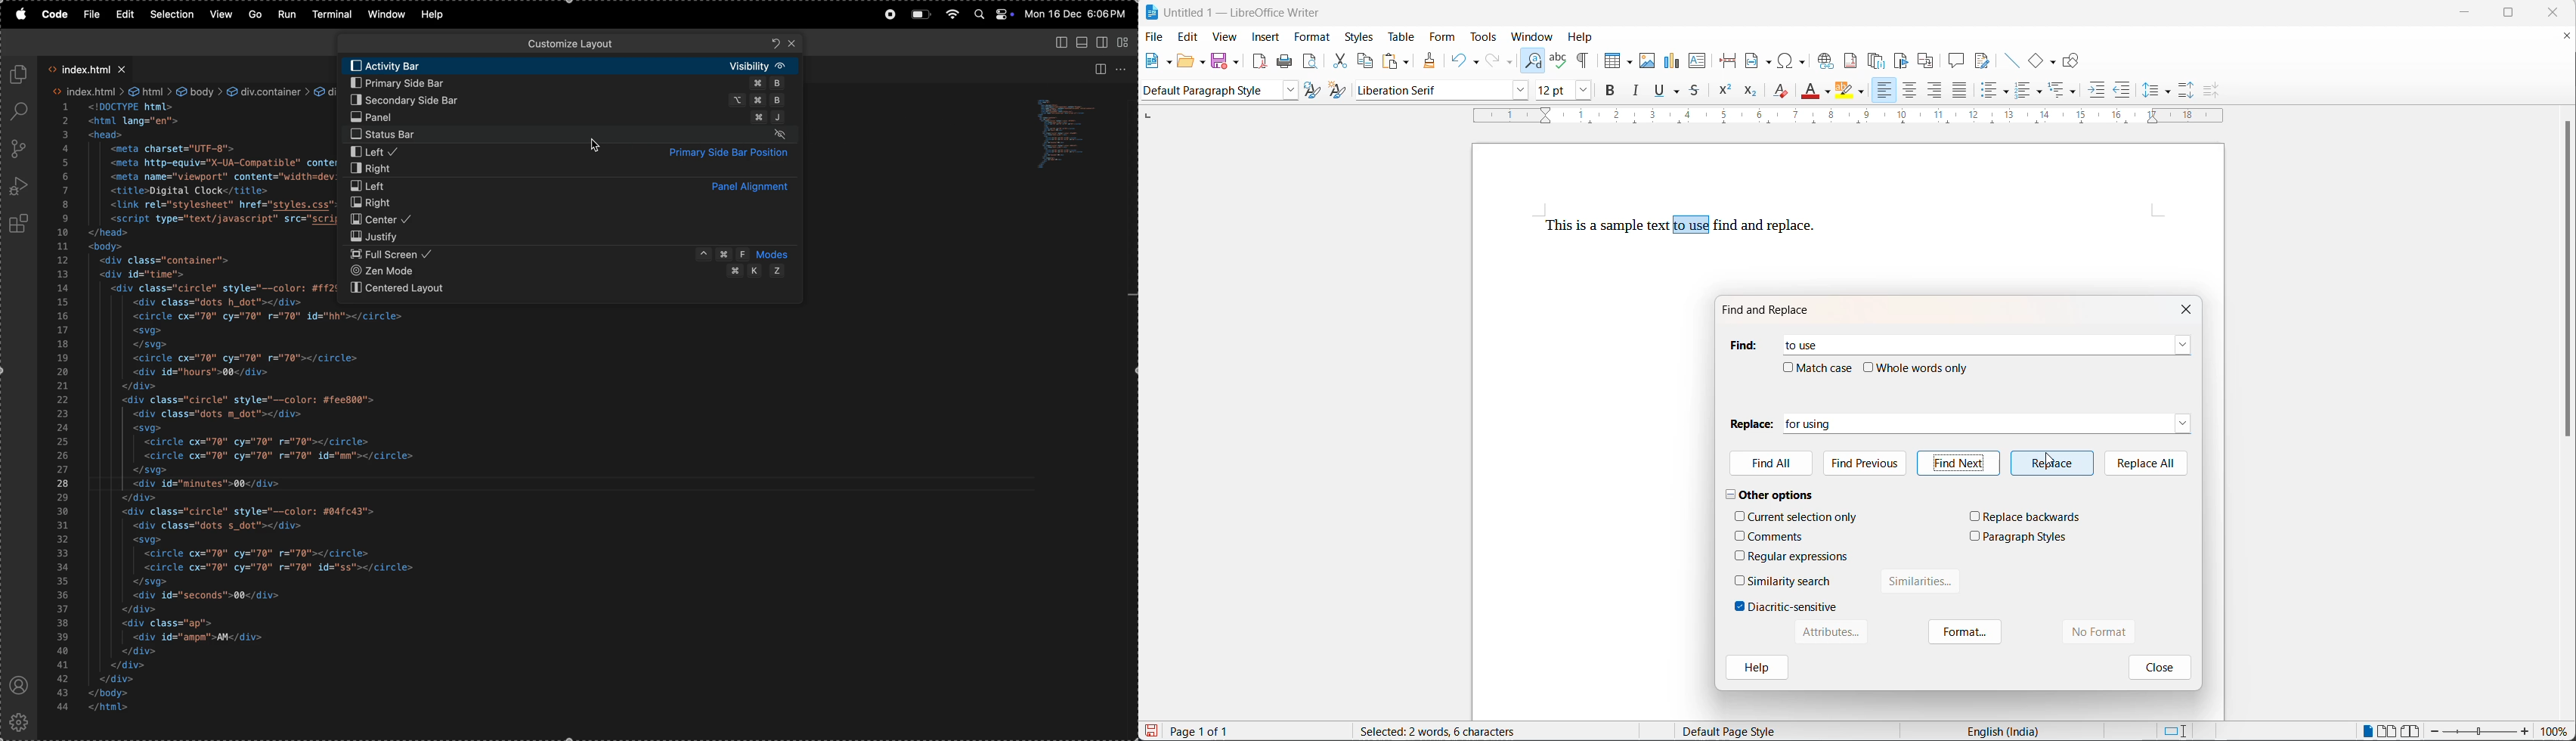 The image size is (2576, 756). What do you see at coordinates (1975, 516) in the screenshot?
I see `checkbox` at bounding box center [1975, 516].